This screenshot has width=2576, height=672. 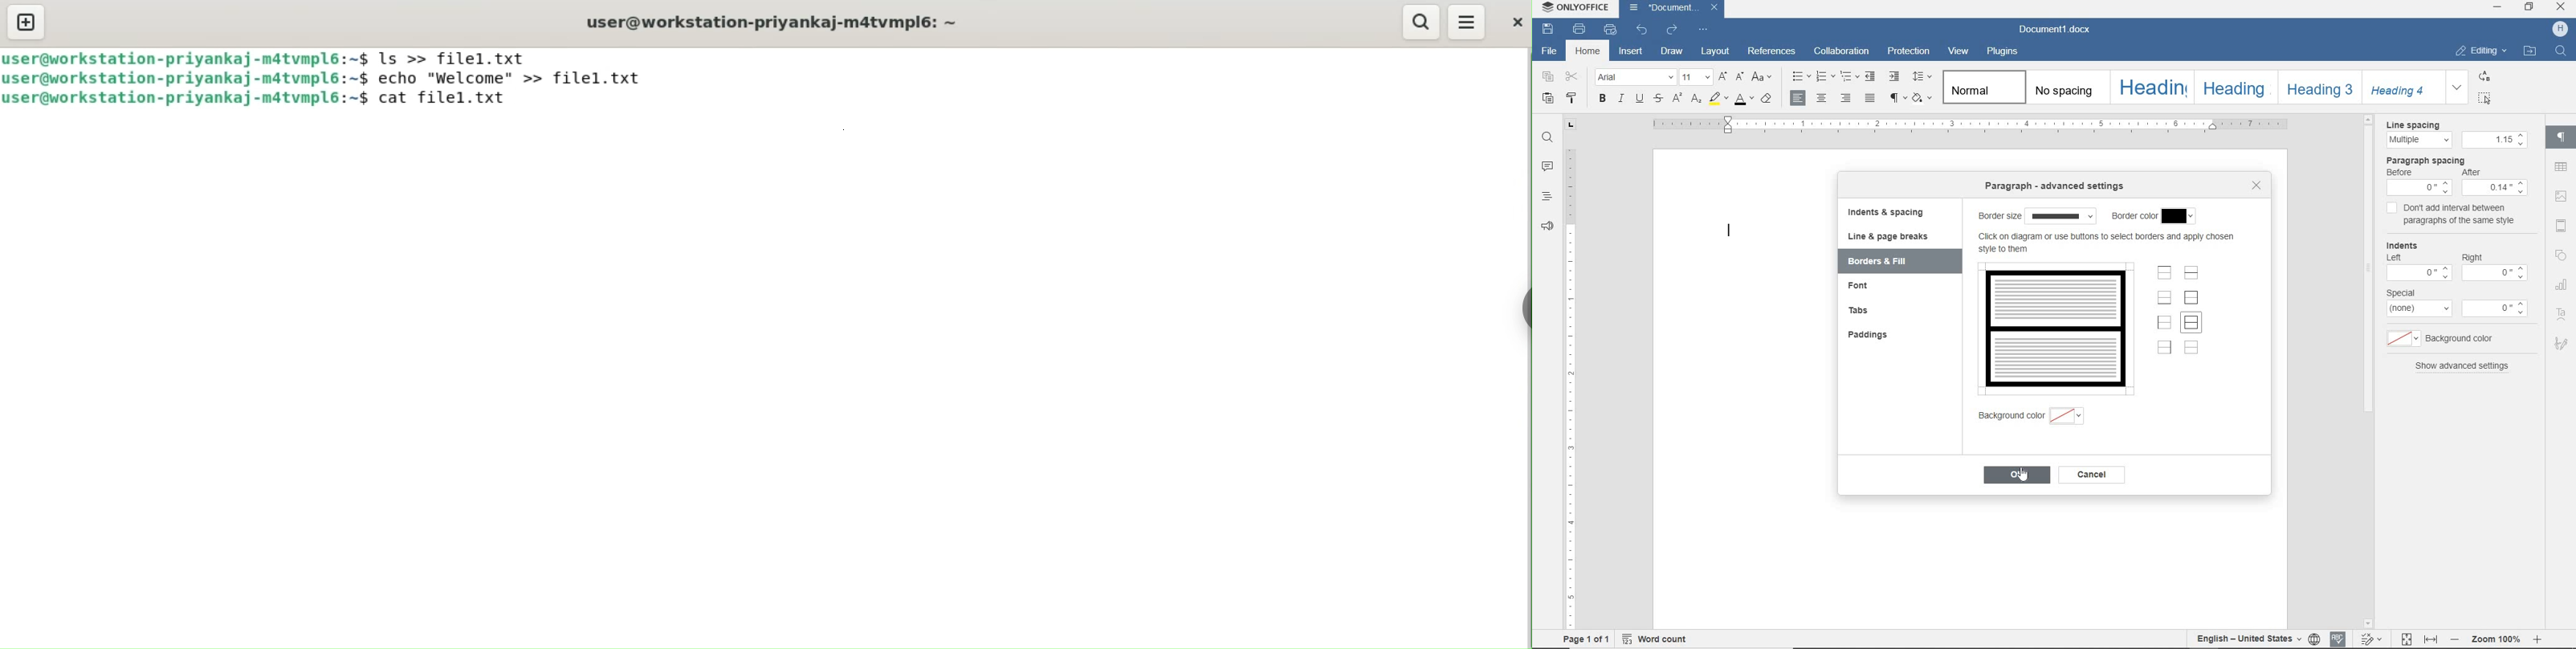 What do you see at coordinates (1602, 100) in the screenshot?
I see `bold` at bounding box center [1602, 100].